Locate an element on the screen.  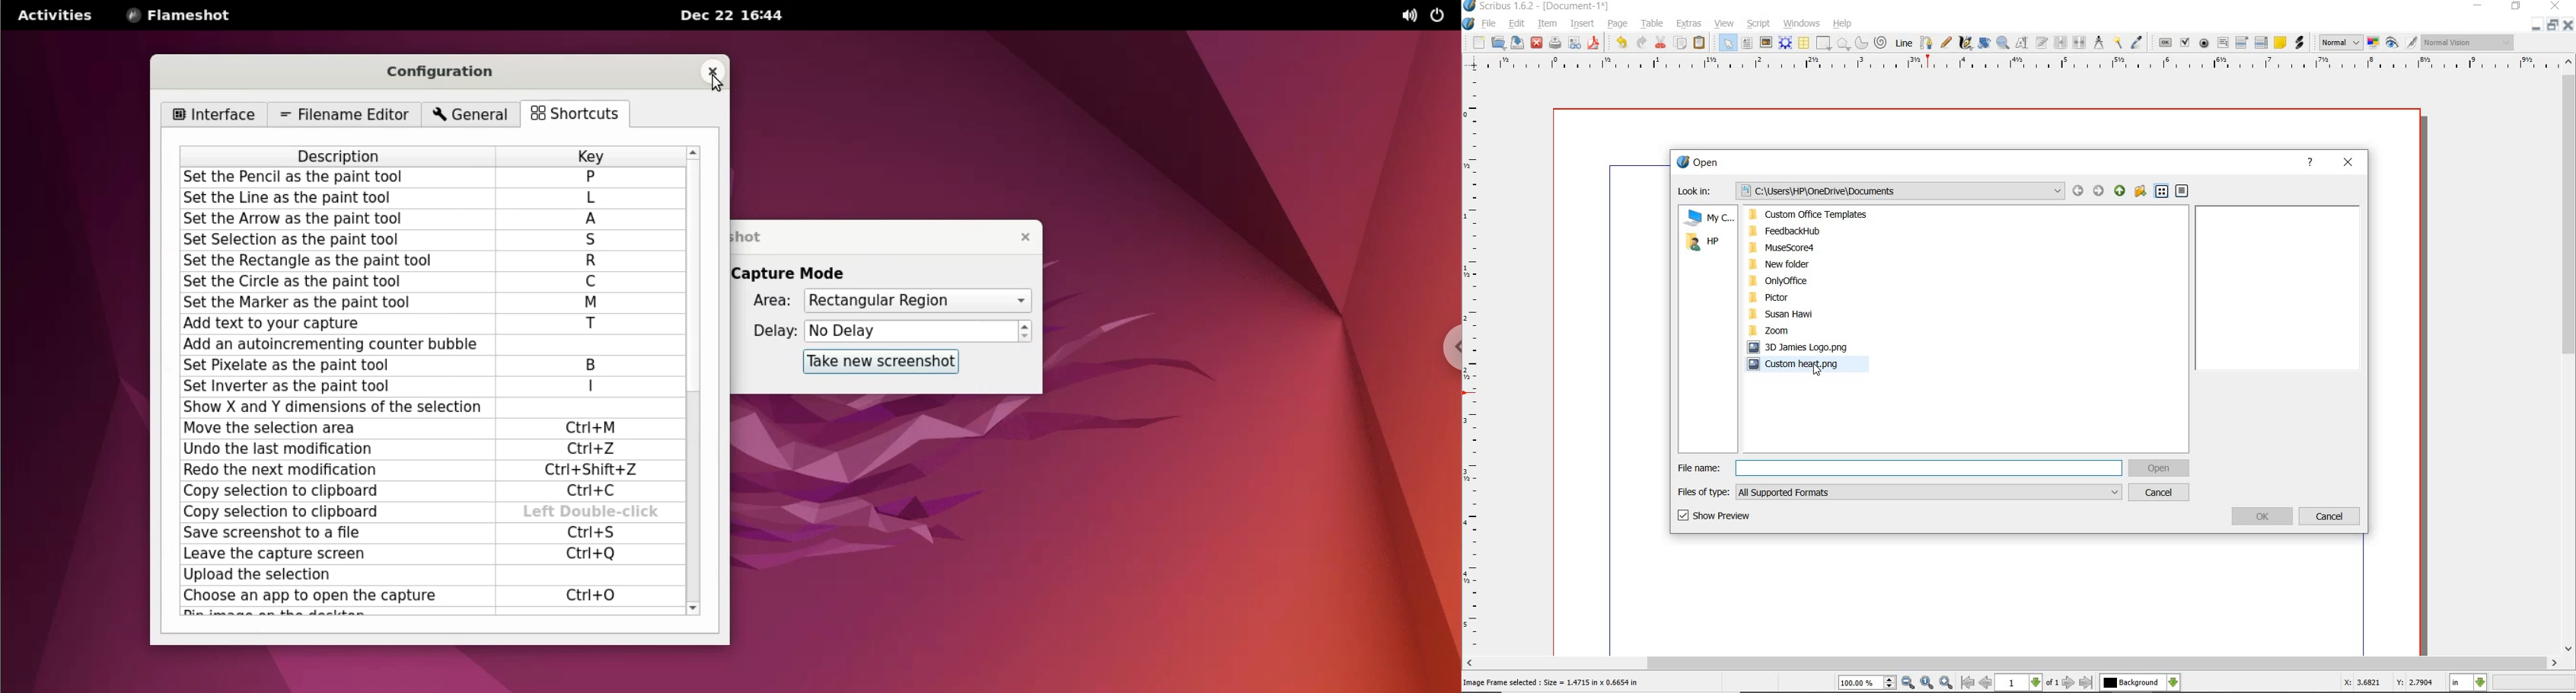
set the pencil as the paint tool is located at coordinates (340, 178).